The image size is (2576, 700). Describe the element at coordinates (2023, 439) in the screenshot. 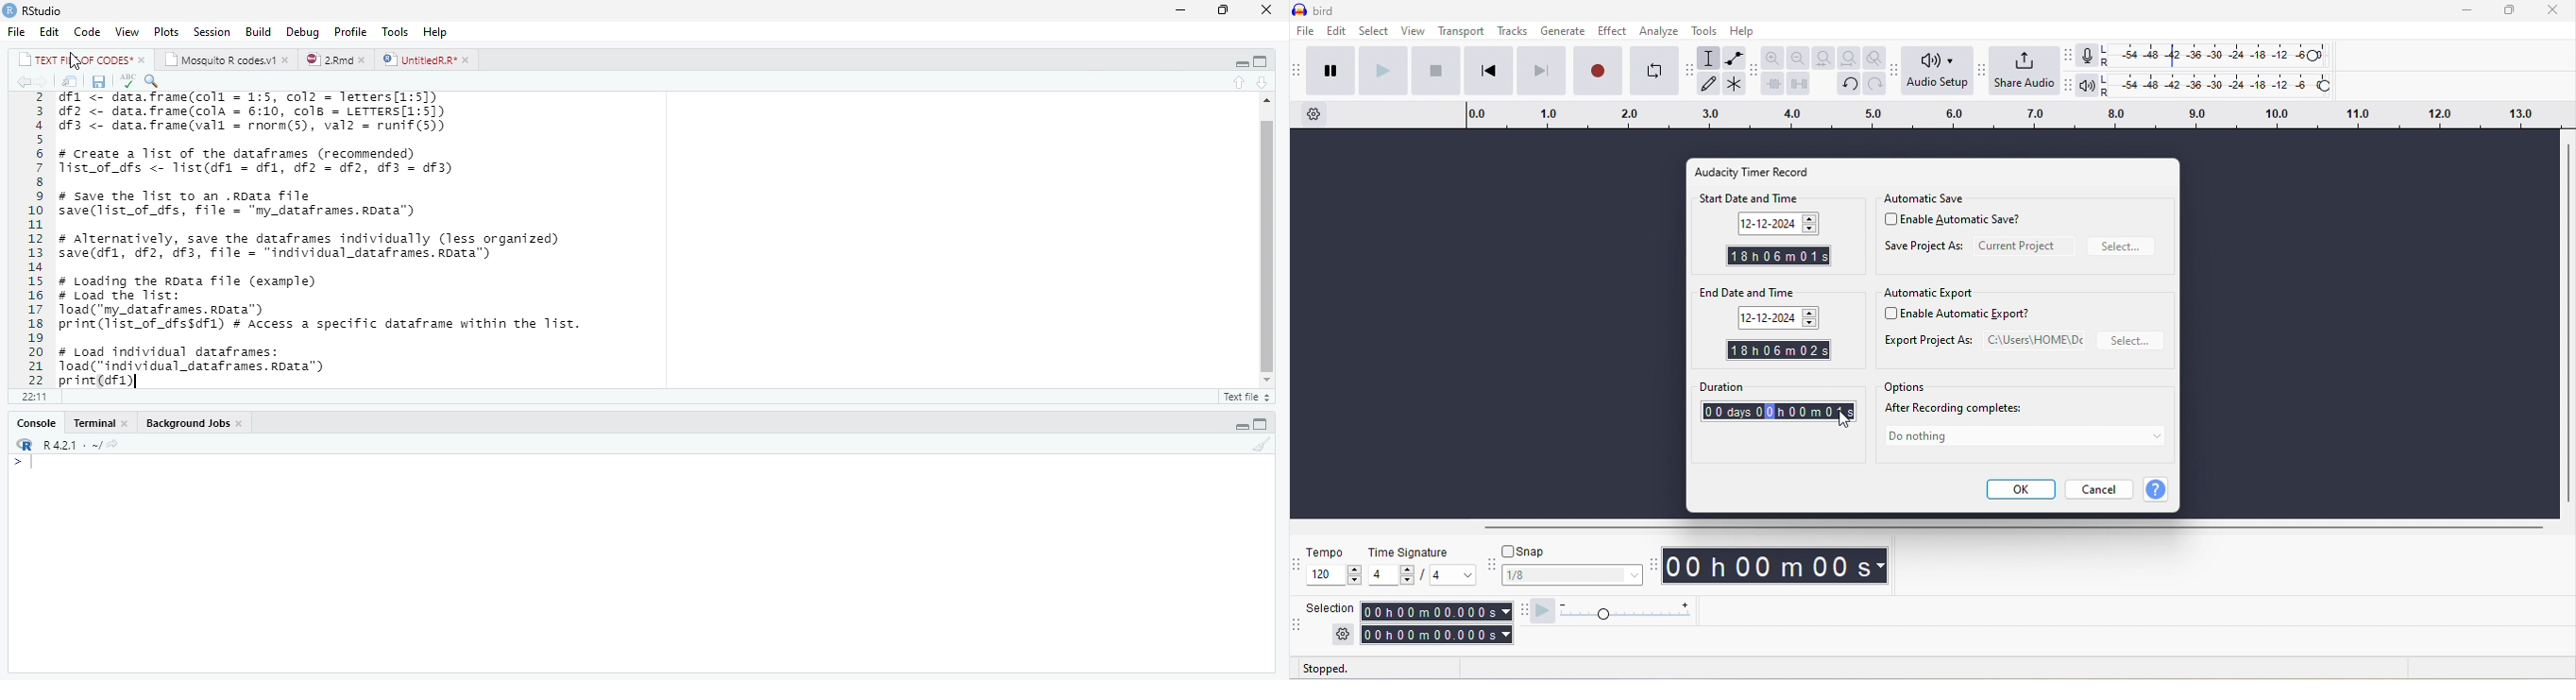

I see `do nothing` at that location.